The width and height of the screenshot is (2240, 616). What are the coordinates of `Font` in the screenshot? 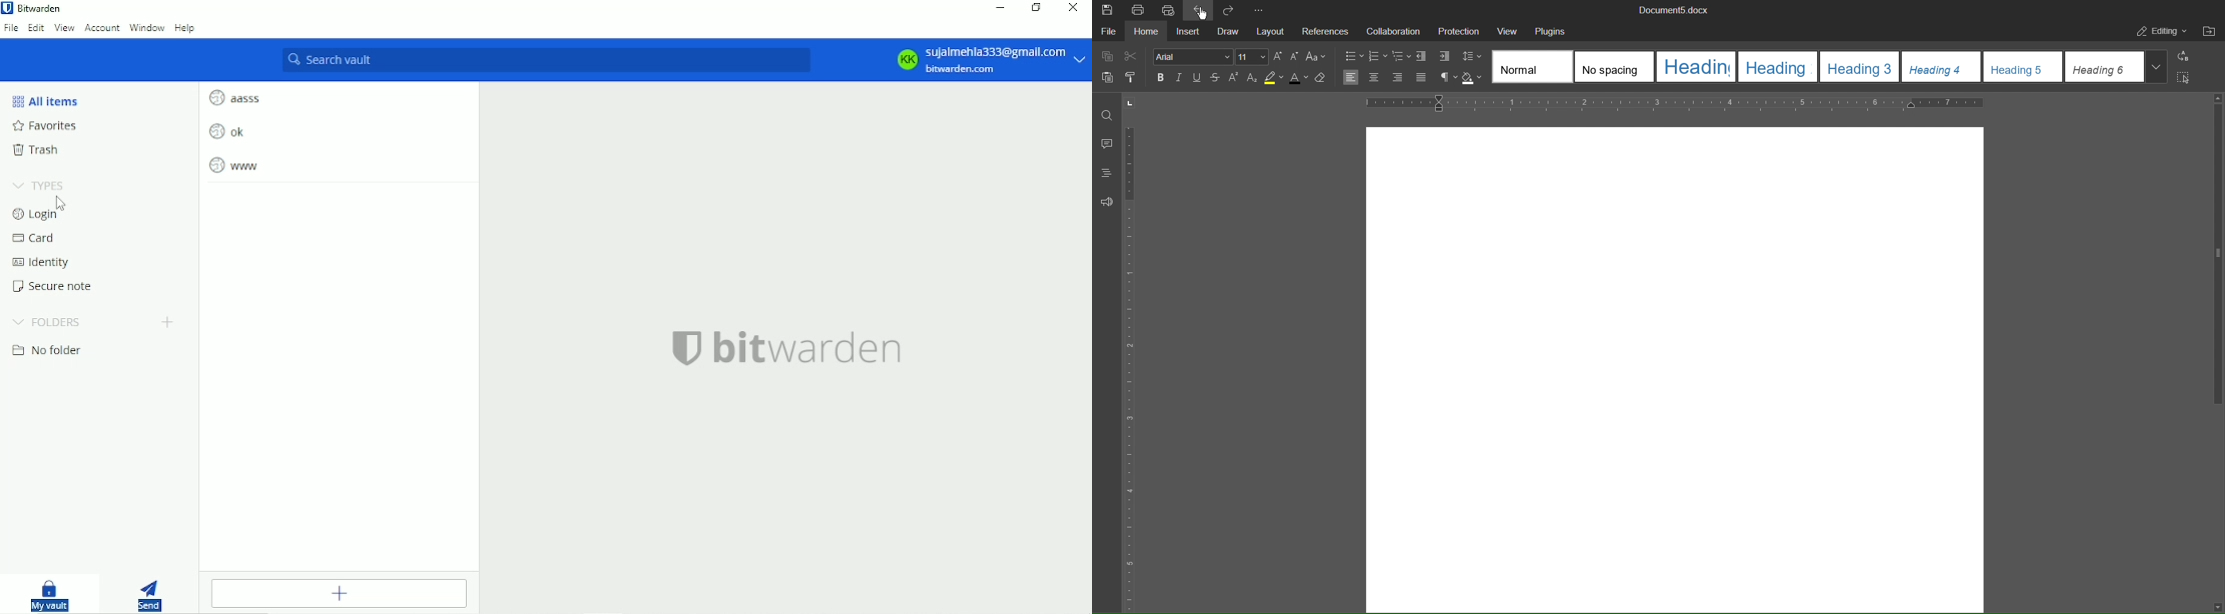 It's located at (1193, 56).